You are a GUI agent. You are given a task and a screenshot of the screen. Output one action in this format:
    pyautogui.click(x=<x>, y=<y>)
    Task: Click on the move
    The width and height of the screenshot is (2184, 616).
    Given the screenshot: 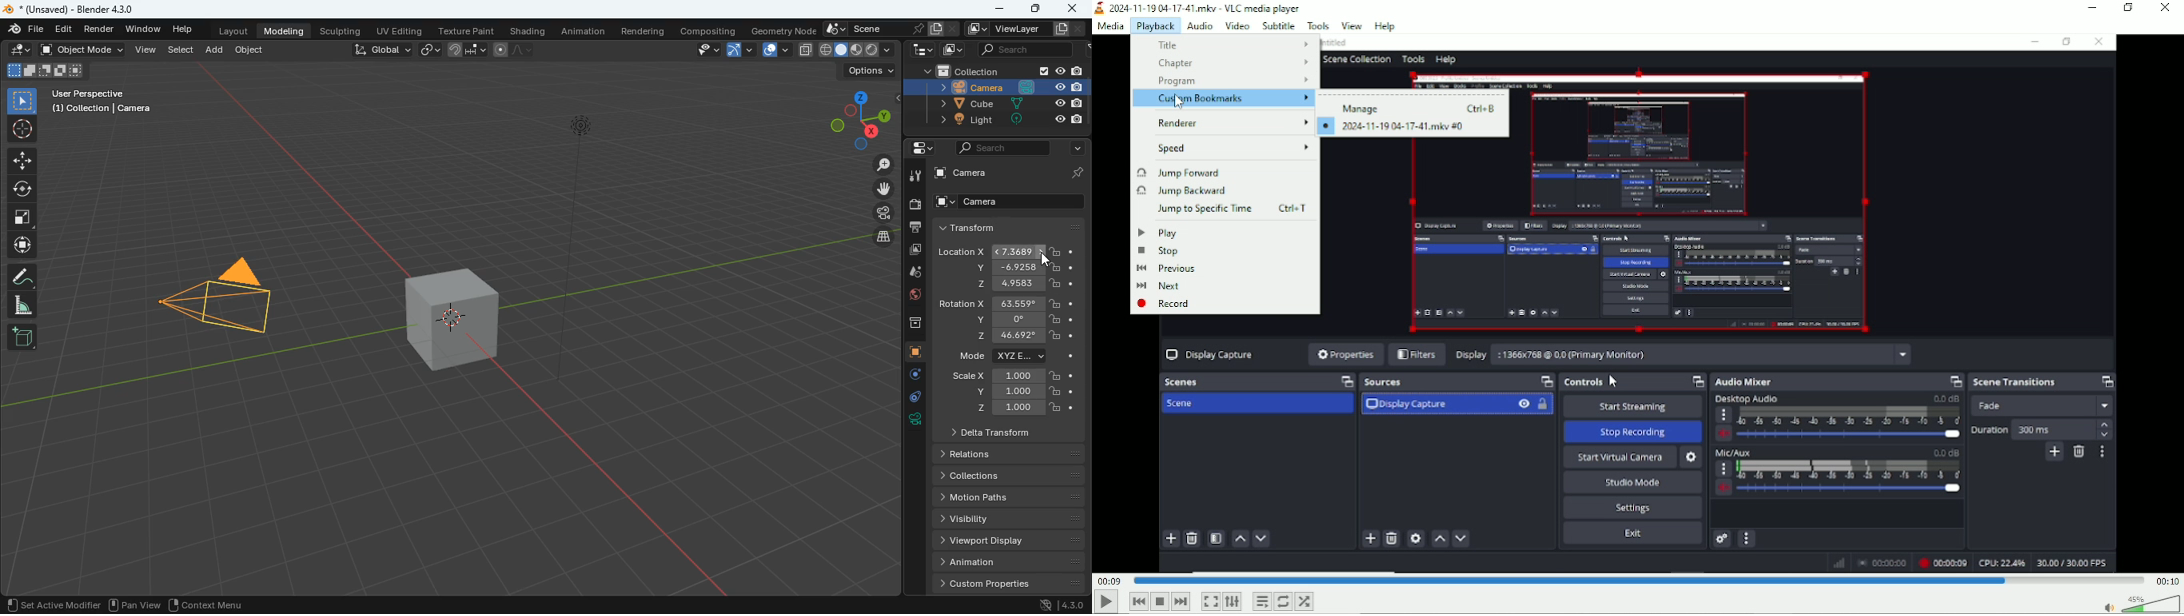 What is the action you would take?
    pyautogui.click(x=23, y=160)
    